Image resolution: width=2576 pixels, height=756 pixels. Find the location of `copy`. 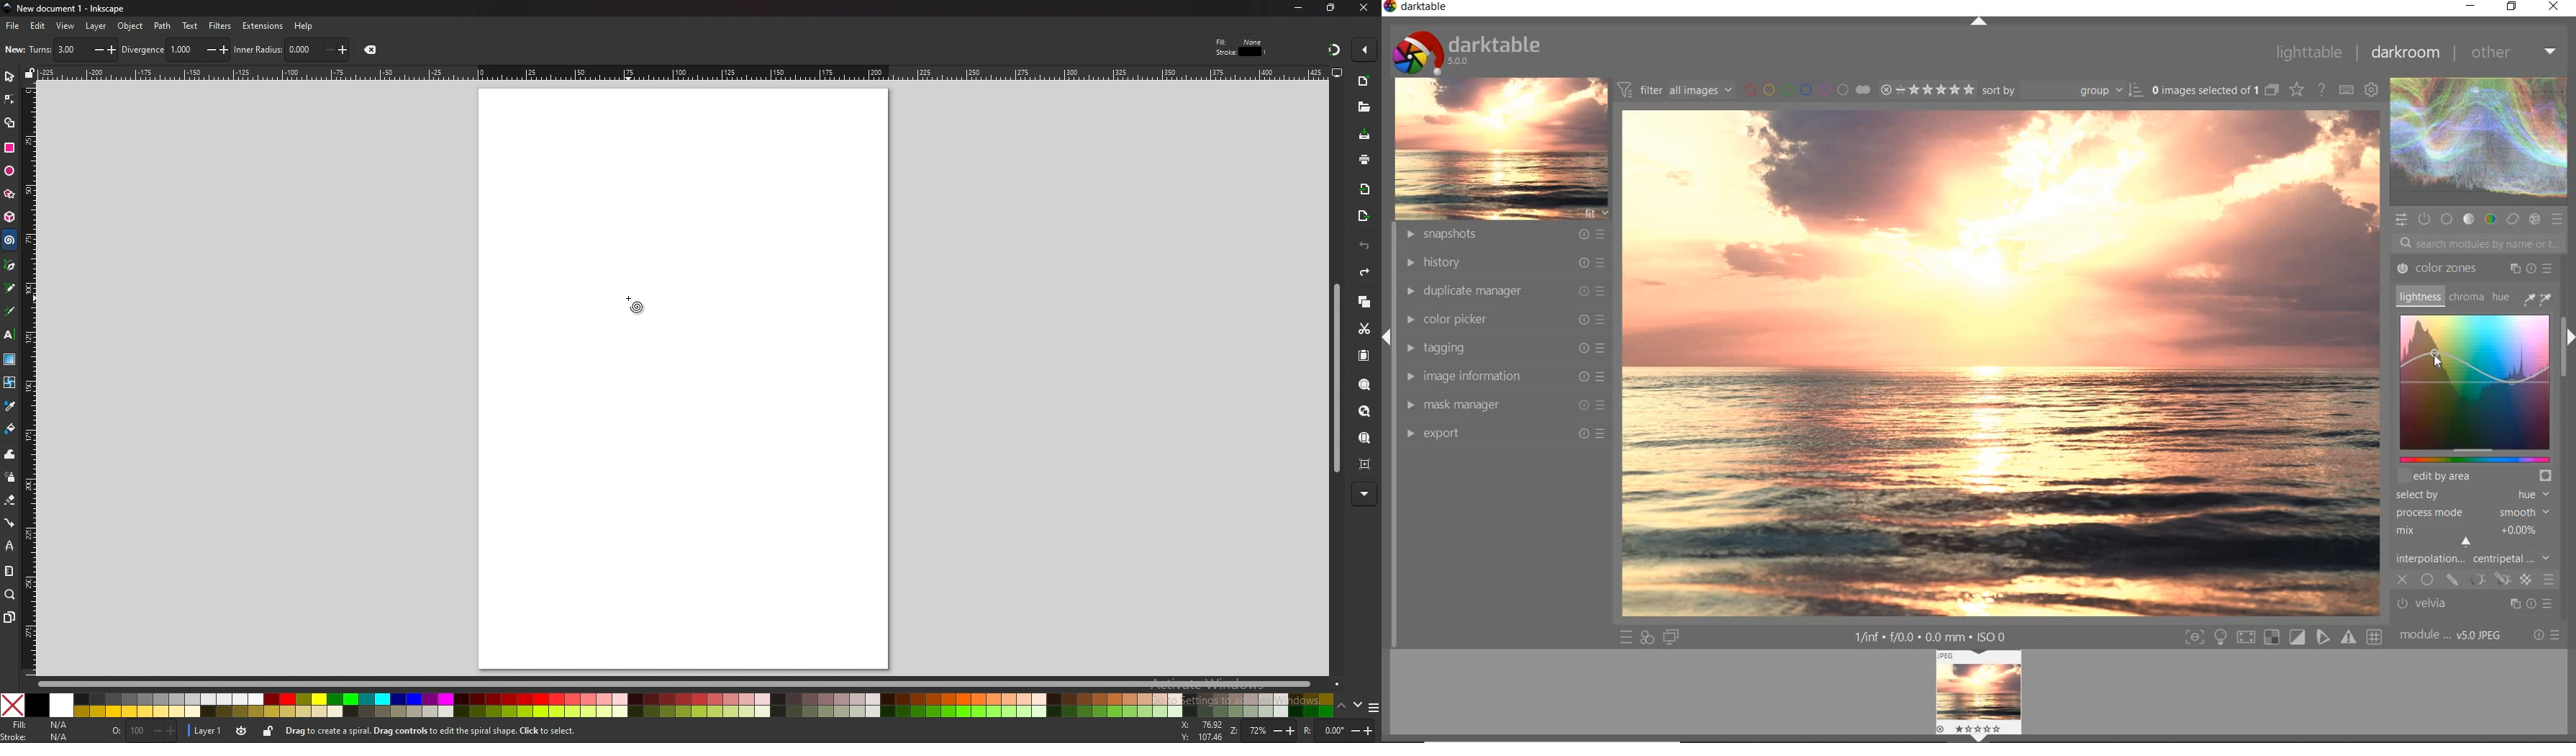

copy is located at coordinates (1364, 301).